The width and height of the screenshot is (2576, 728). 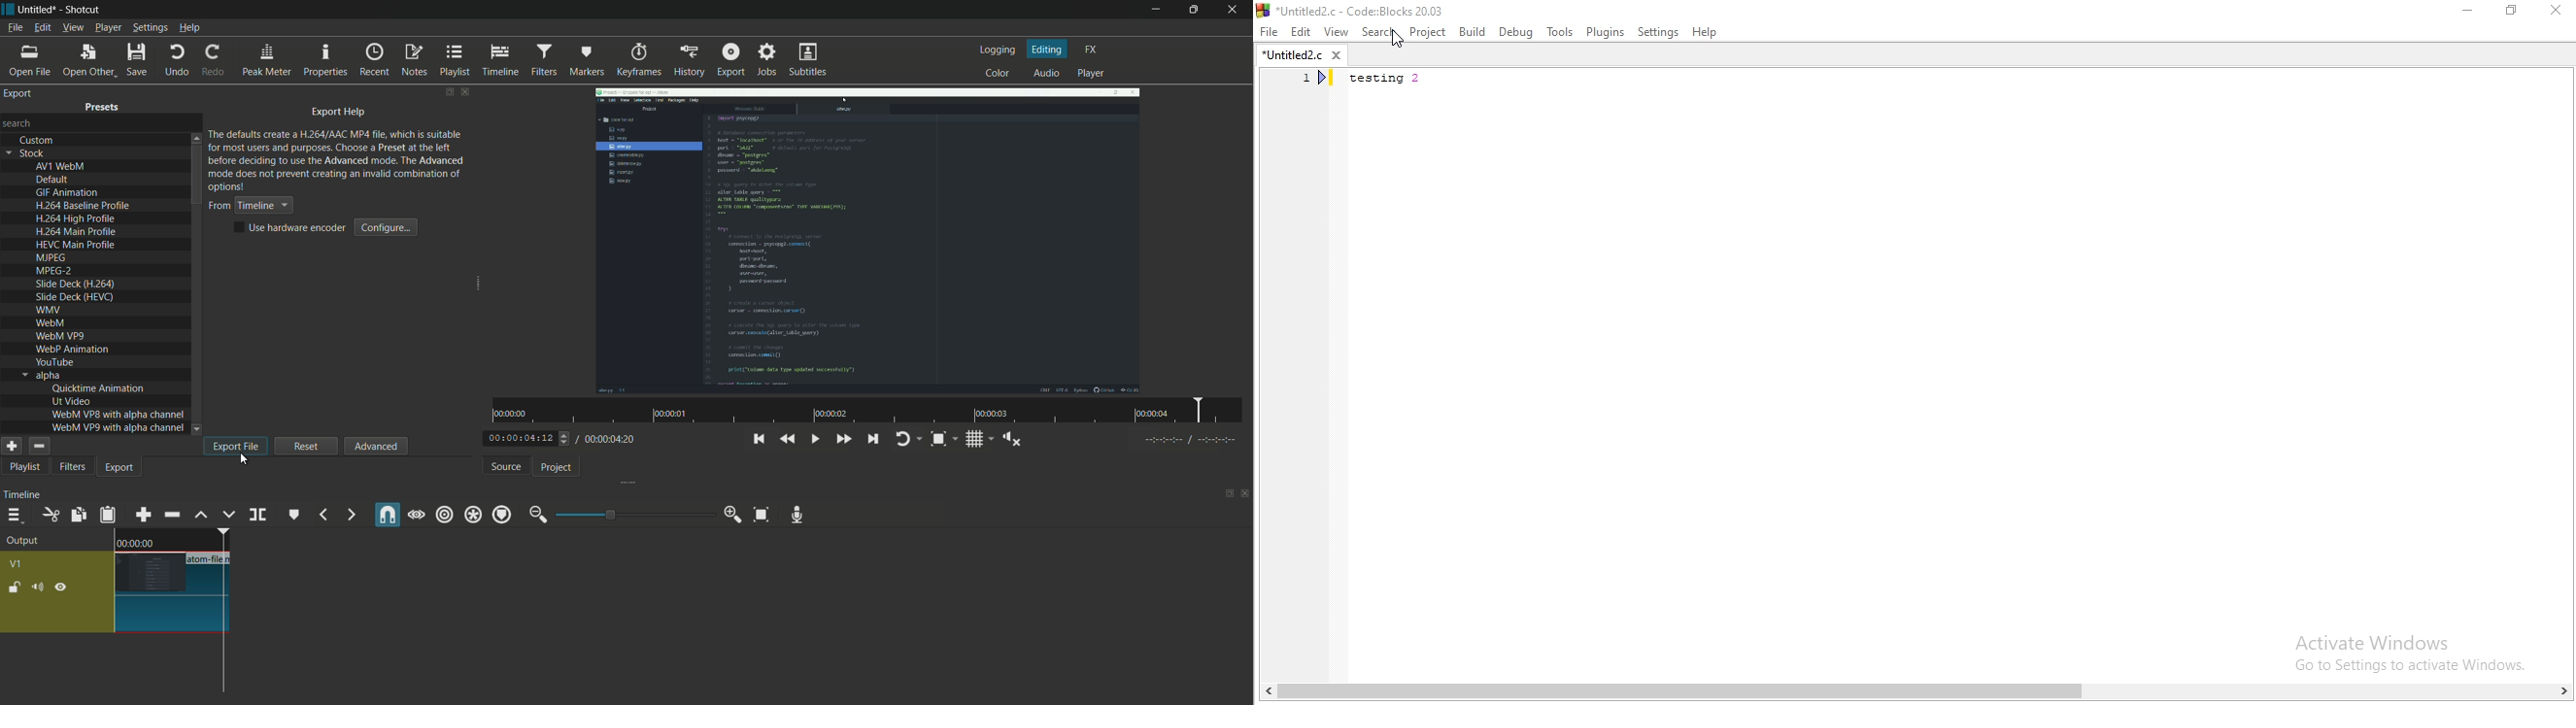 What do you see at coordinates (120, 469) in the screenshot?
I see `export` at bounding box center [120, 469].